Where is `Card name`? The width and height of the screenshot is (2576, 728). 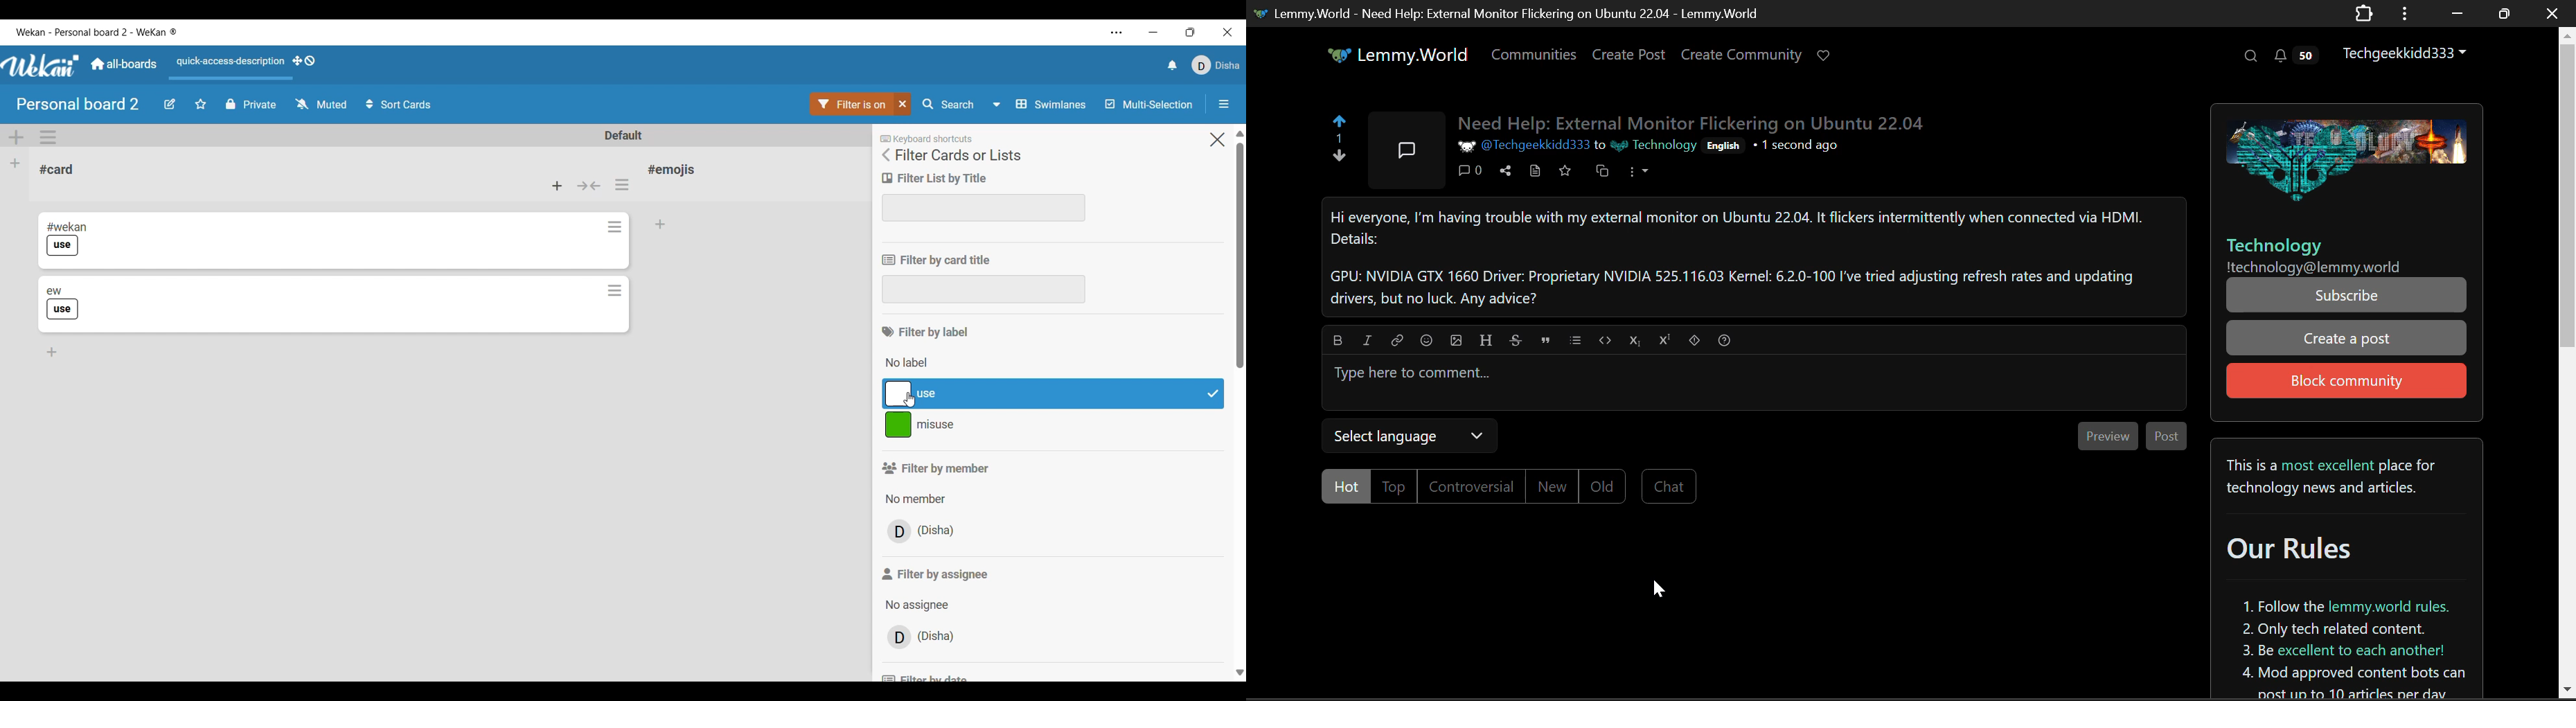 Card name is located at coordinates (56, 169).